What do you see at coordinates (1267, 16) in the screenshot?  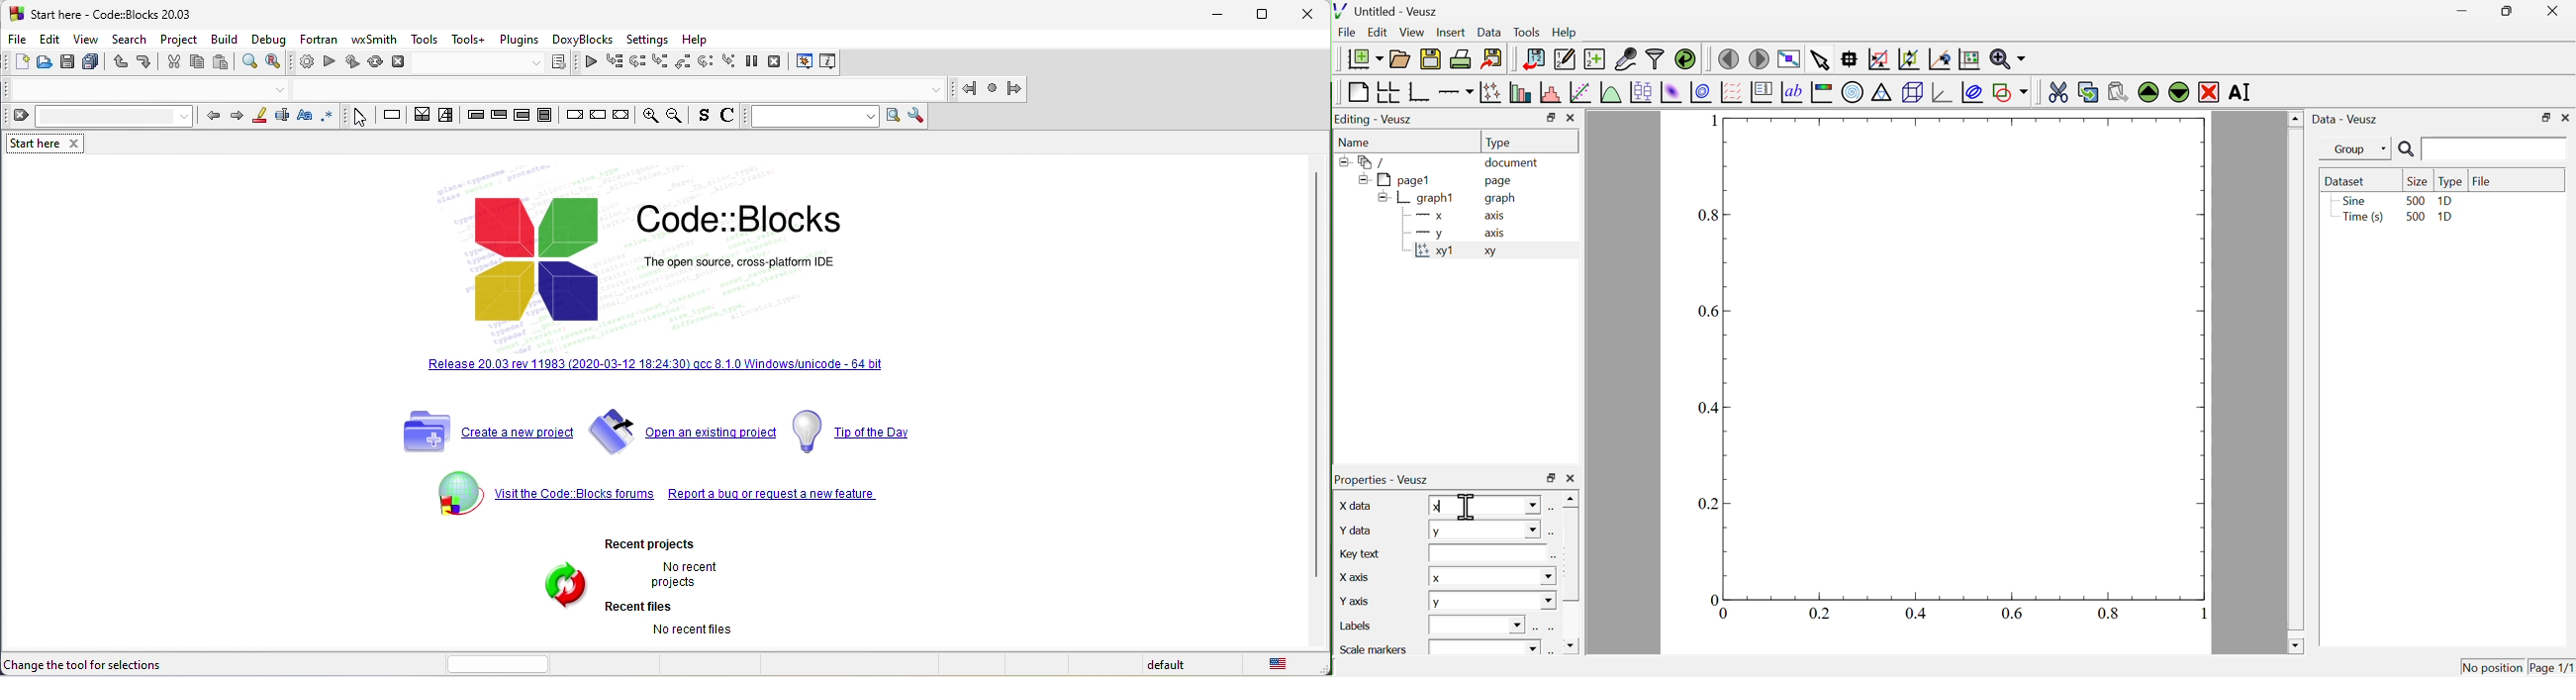 I see `maximize` at bounding box center [1267, 16].